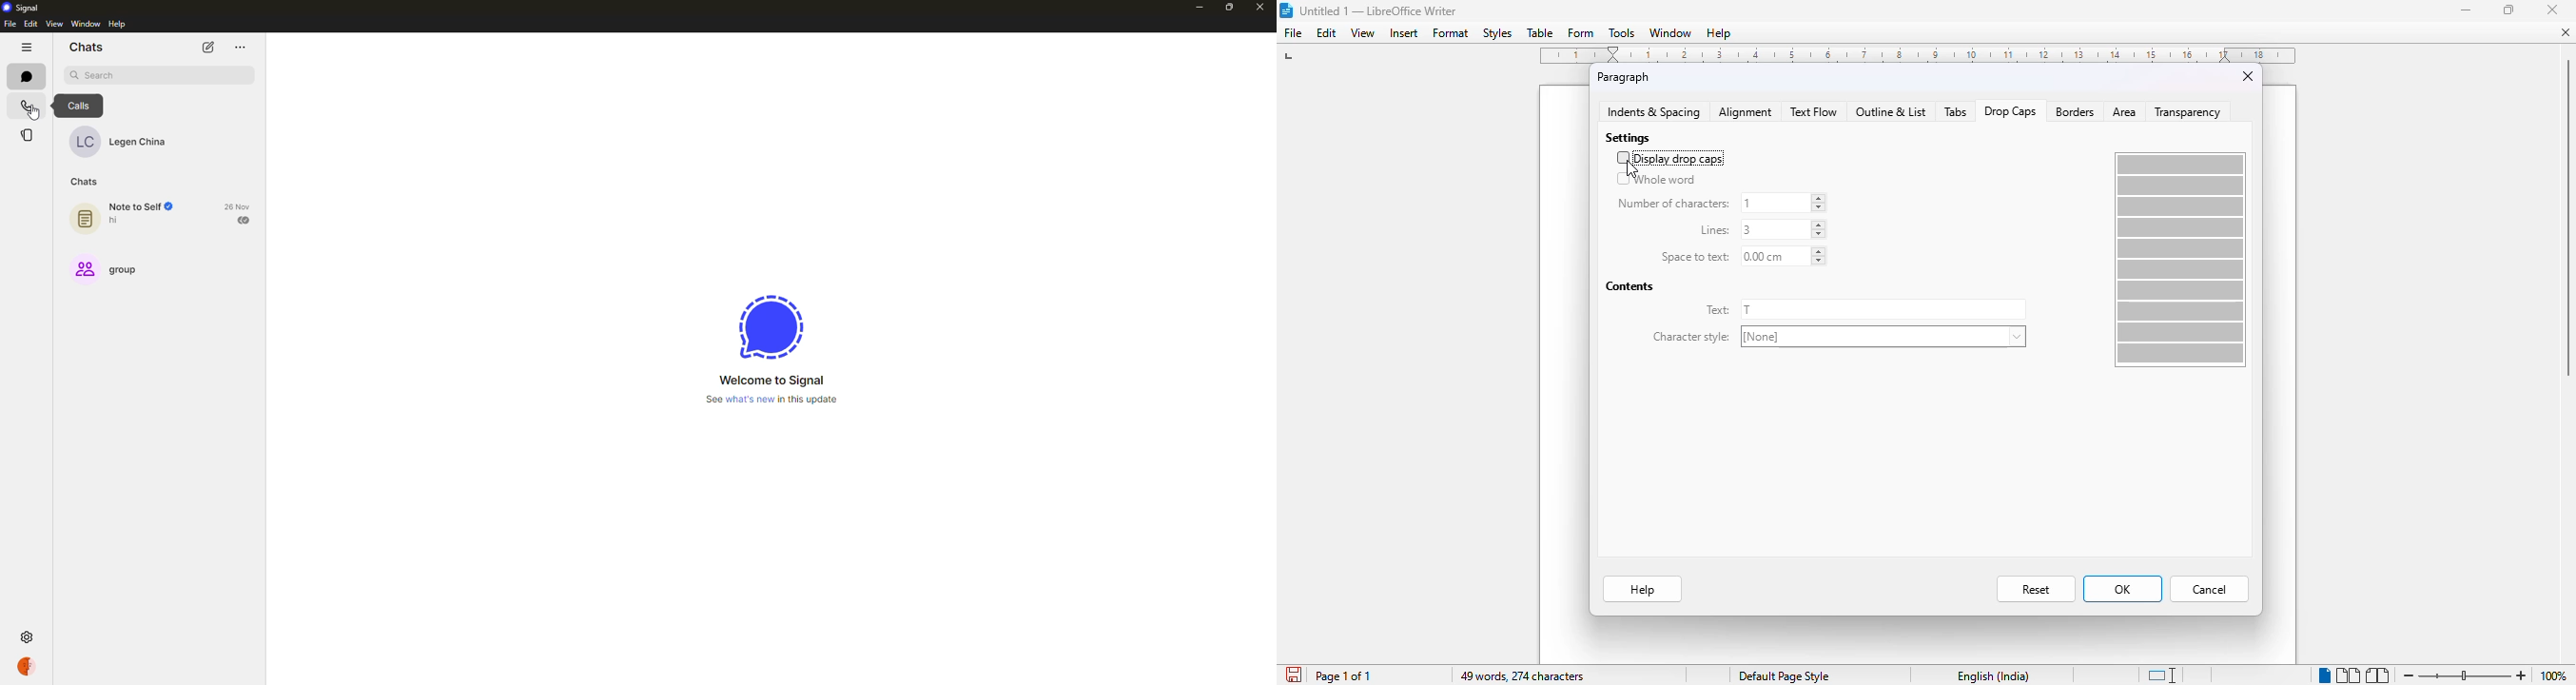 Image resolution: width=2576 pixels, height=700 pixels. I want to click on chats, so click(86, 47).